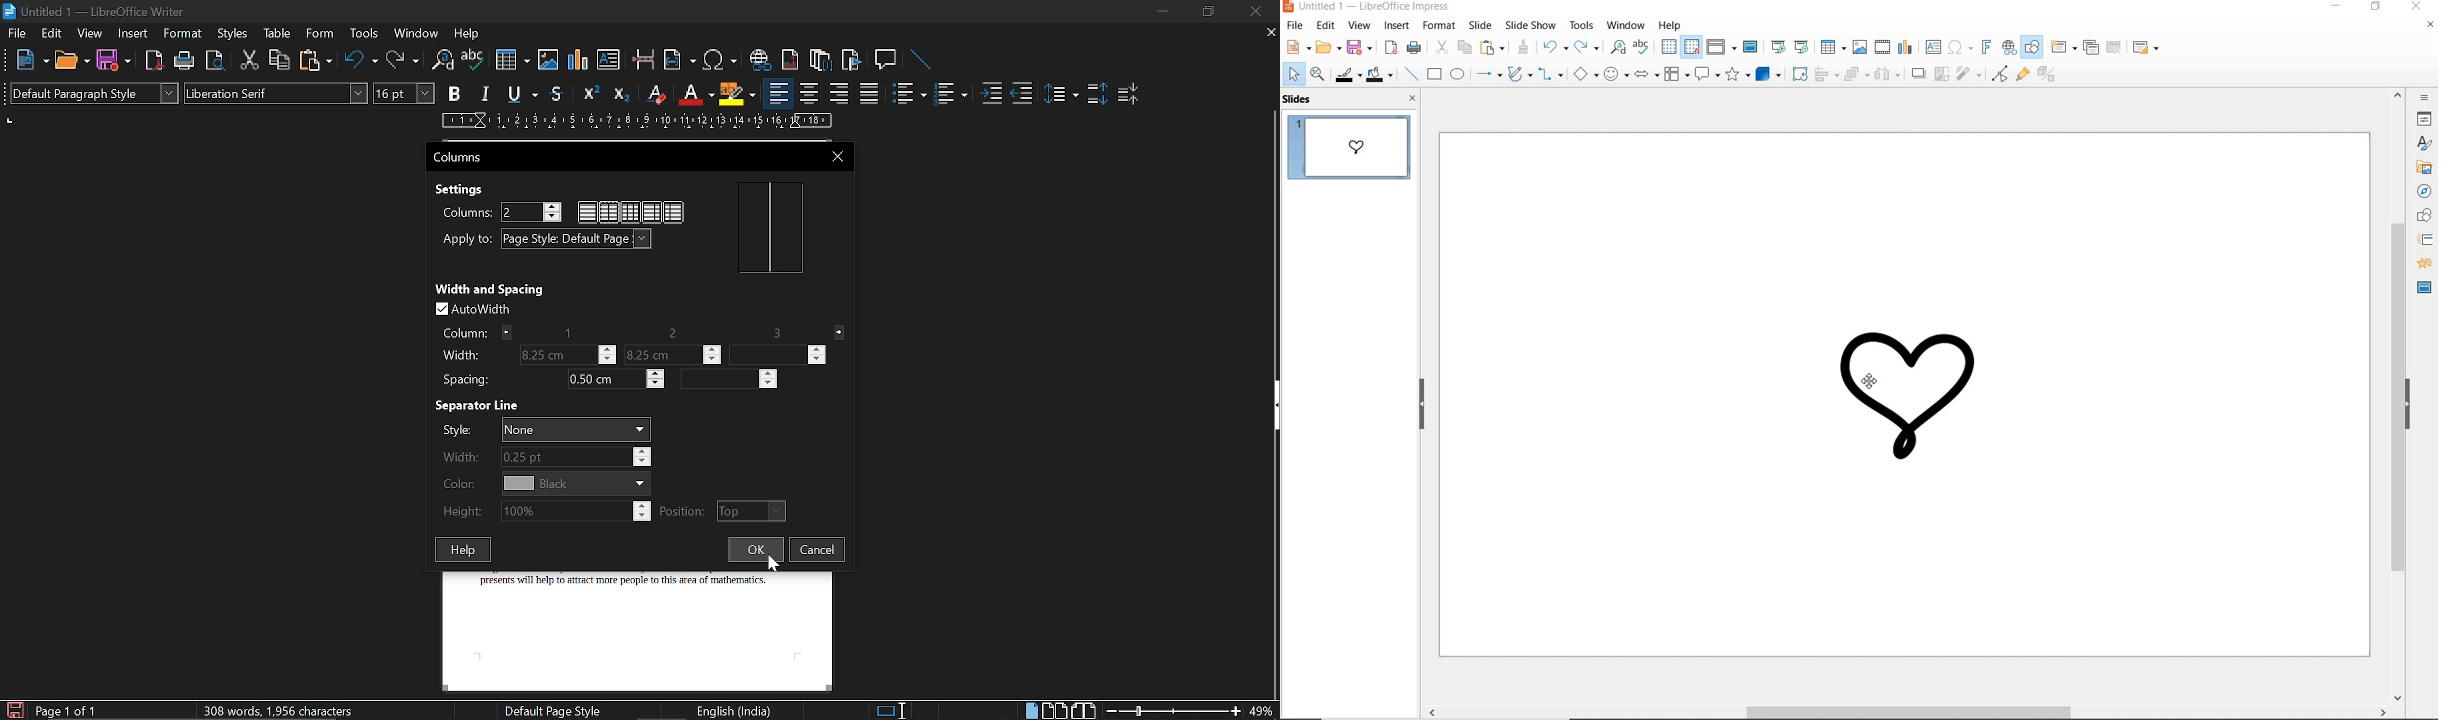 The image size is (2464, 728). What do you see at coordinates (605, 380) in the screenshot?
I see `Spacing 1` at bounding box center [605, 380].